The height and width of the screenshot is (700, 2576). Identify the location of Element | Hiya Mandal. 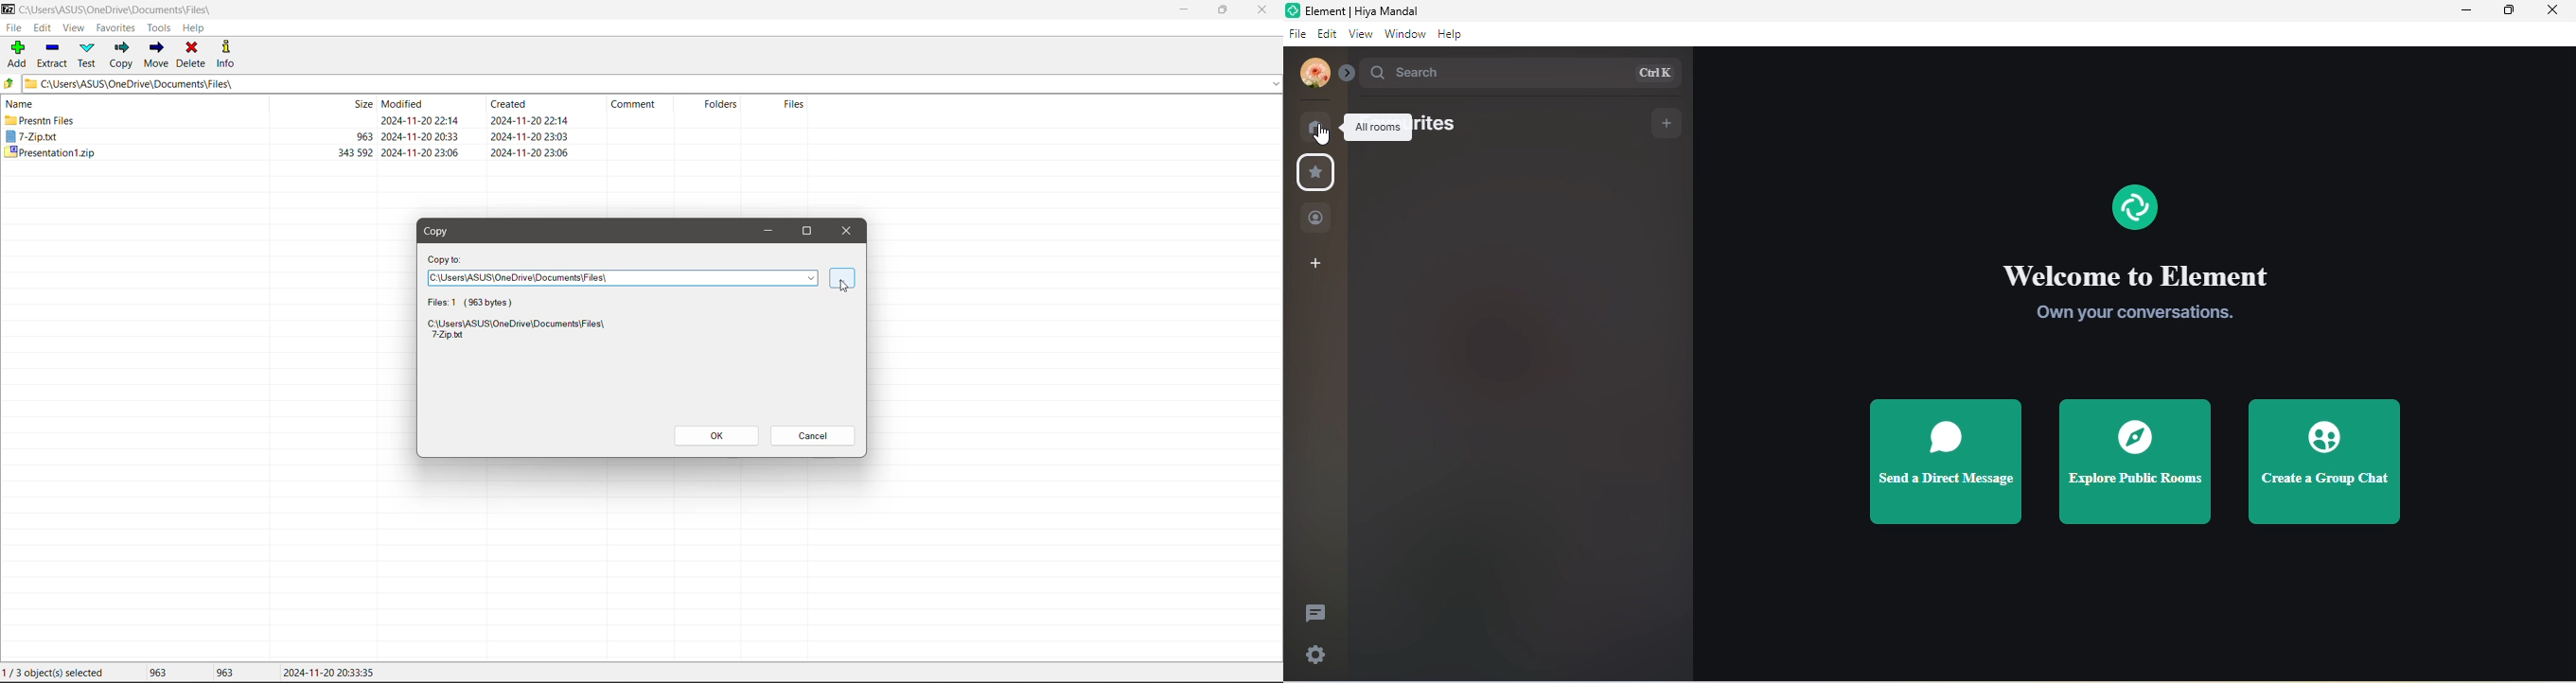
(1362, 10).